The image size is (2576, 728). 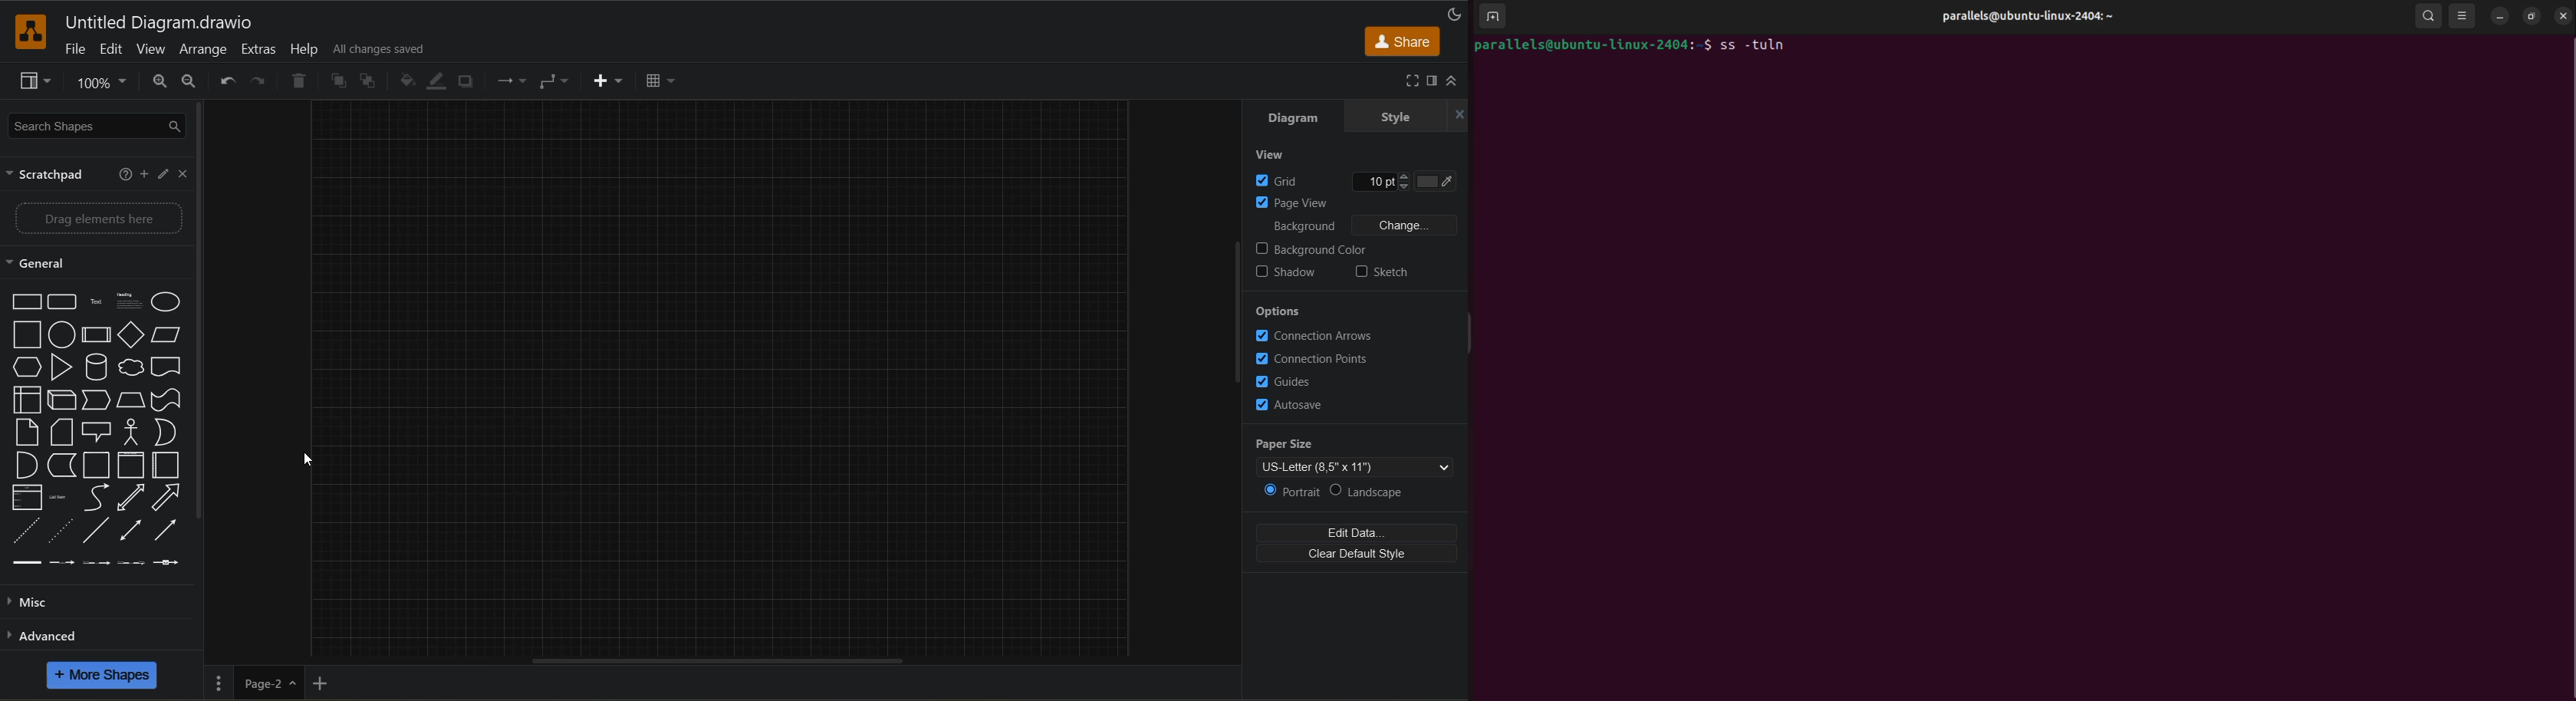 What do you see at coordinates (143, 177) in the screenshot?
I see `add` at bounding box center [143, 177].